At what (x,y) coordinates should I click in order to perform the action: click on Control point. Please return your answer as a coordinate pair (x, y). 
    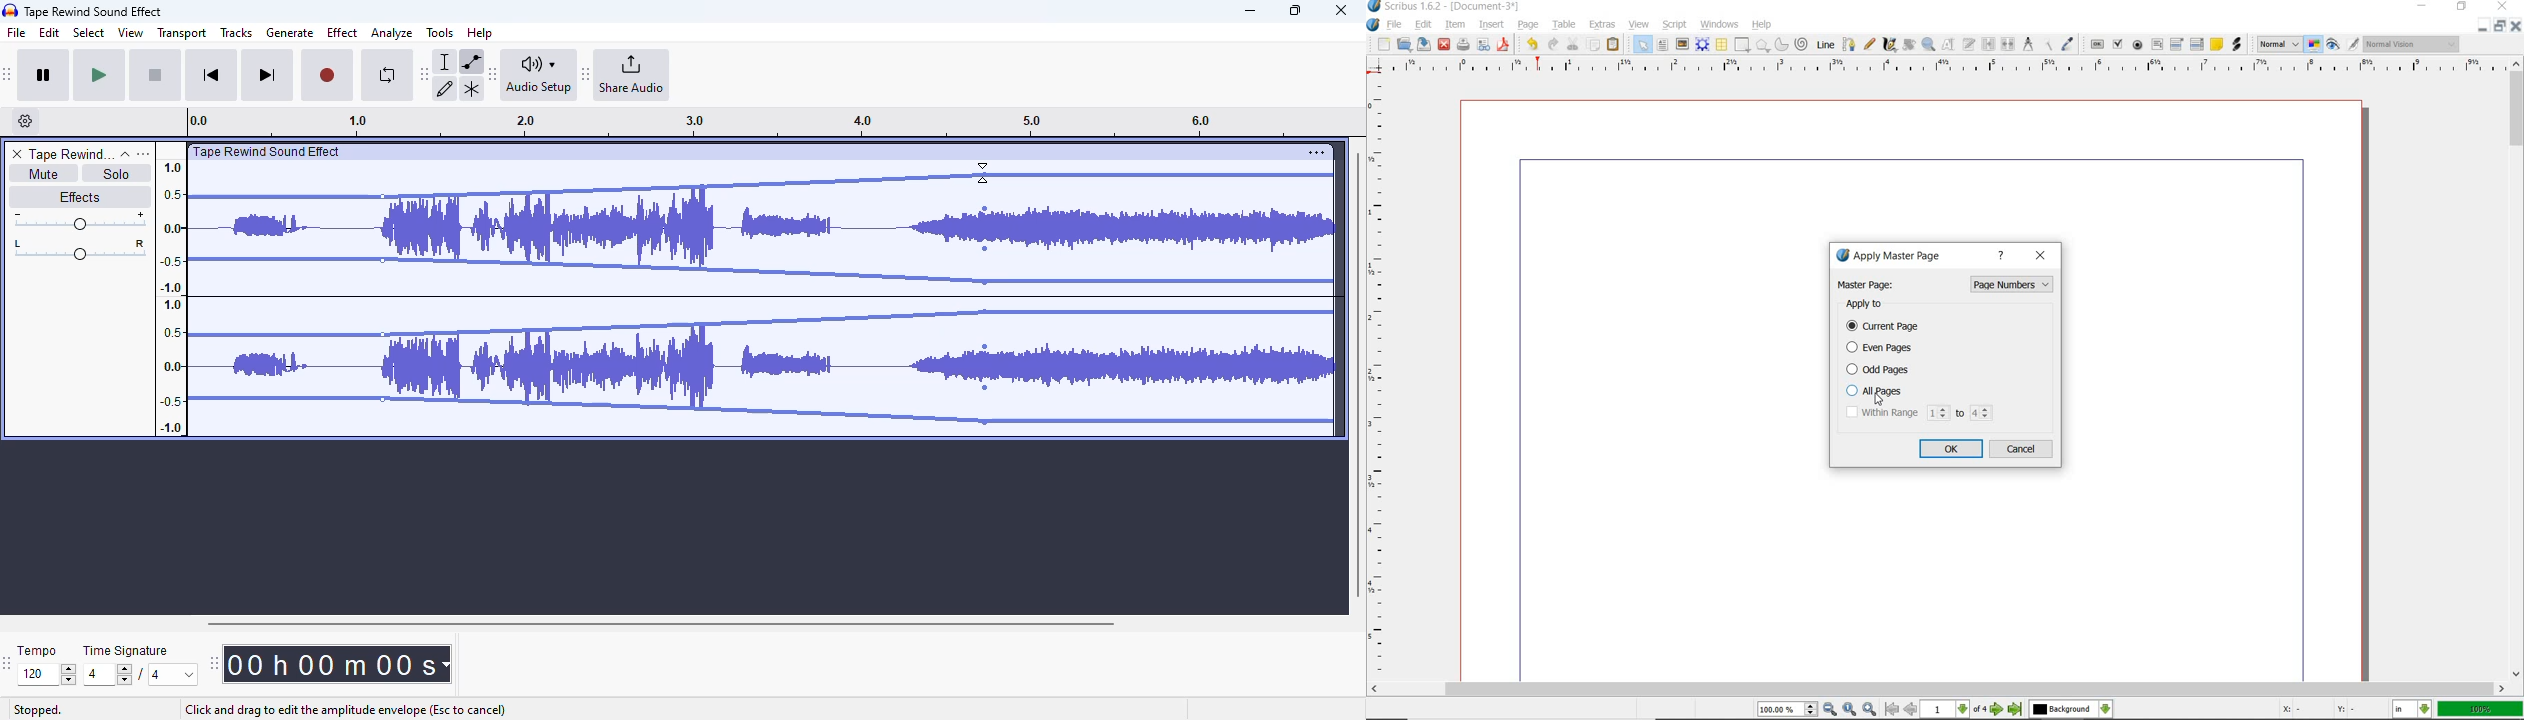
    Looking at the image, I should click on (985, 175).